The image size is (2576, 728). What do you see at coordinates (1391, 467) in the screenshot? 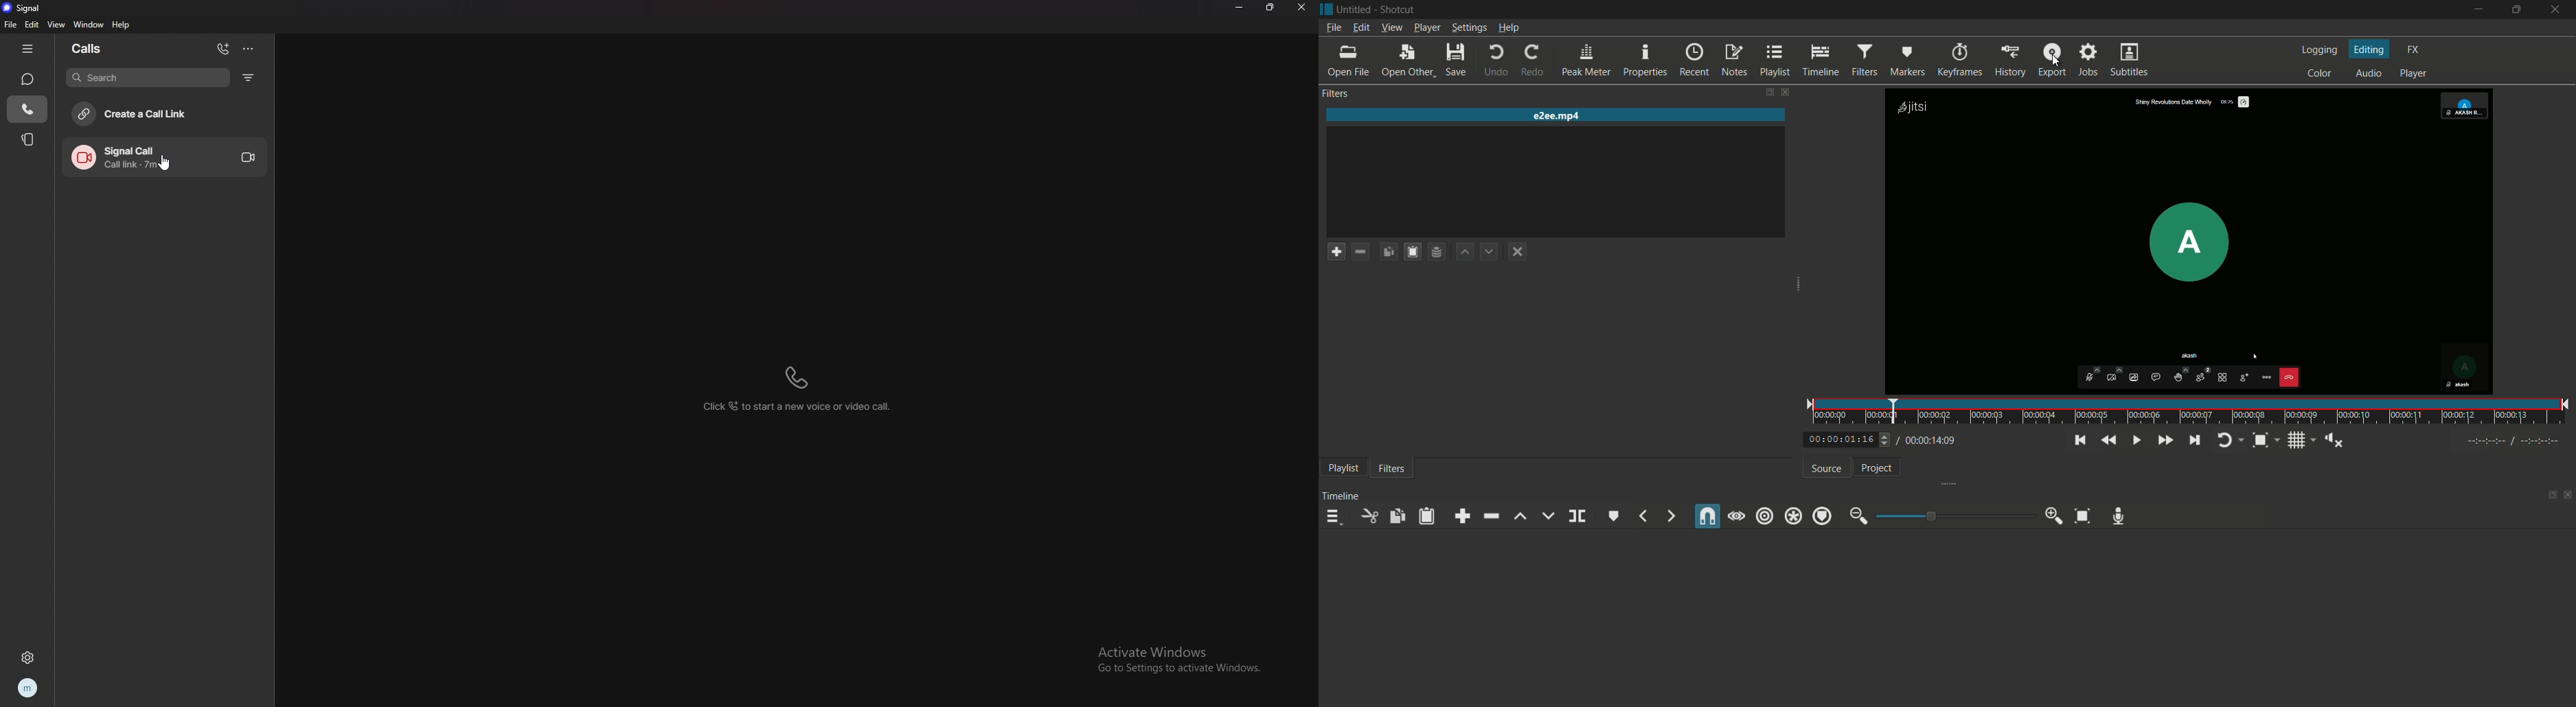
I see `filters` at bounding box center [1391, 467].